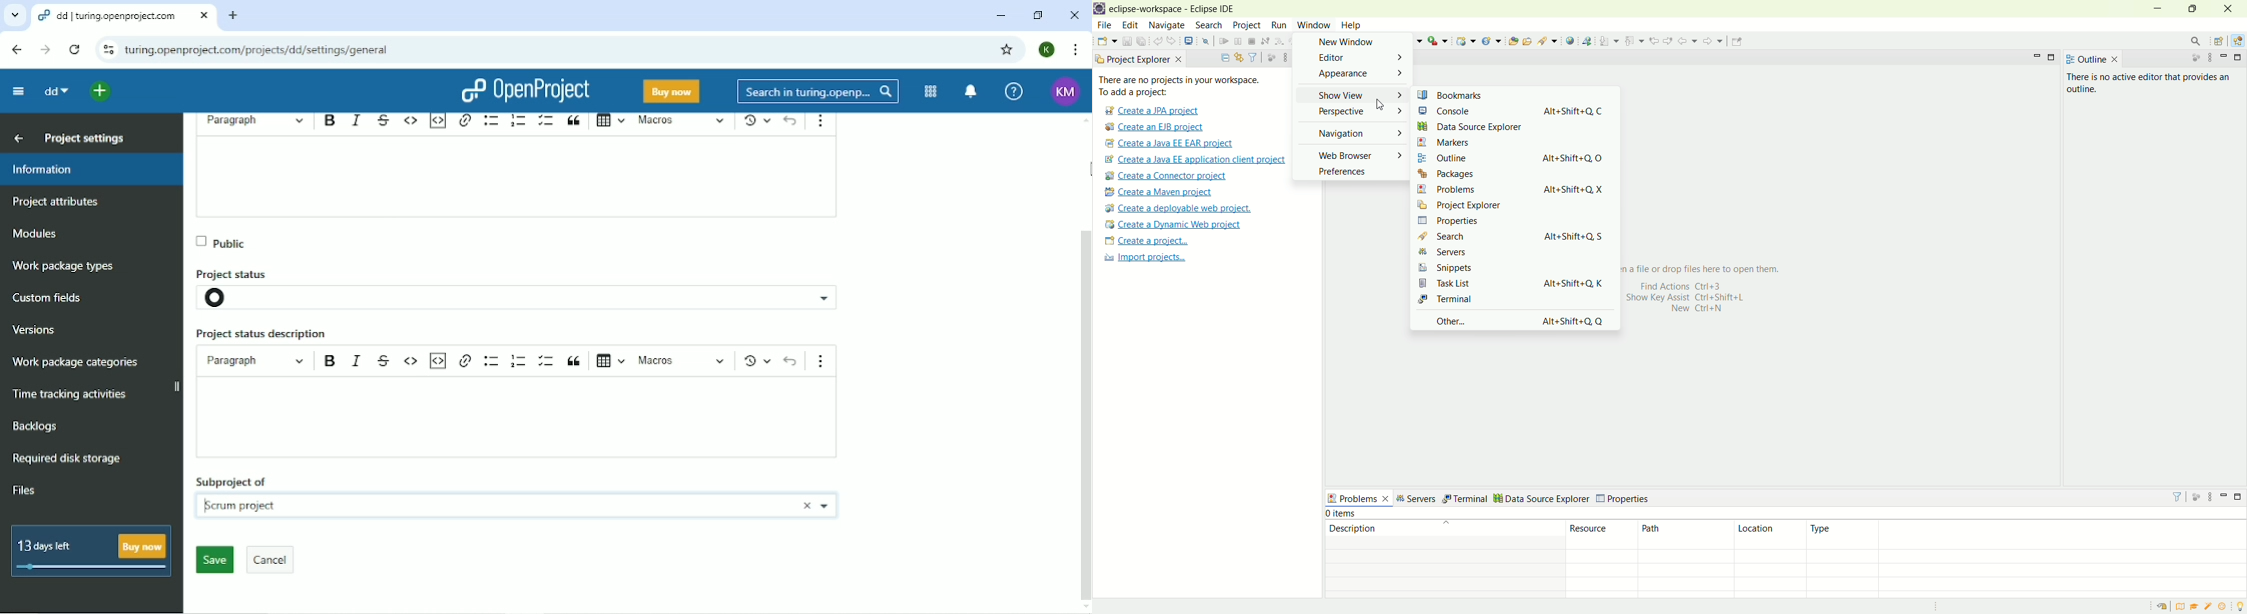 The height and width of the screenshot is (616, 2268). I want to click on Search tabs, so click(13, 15).